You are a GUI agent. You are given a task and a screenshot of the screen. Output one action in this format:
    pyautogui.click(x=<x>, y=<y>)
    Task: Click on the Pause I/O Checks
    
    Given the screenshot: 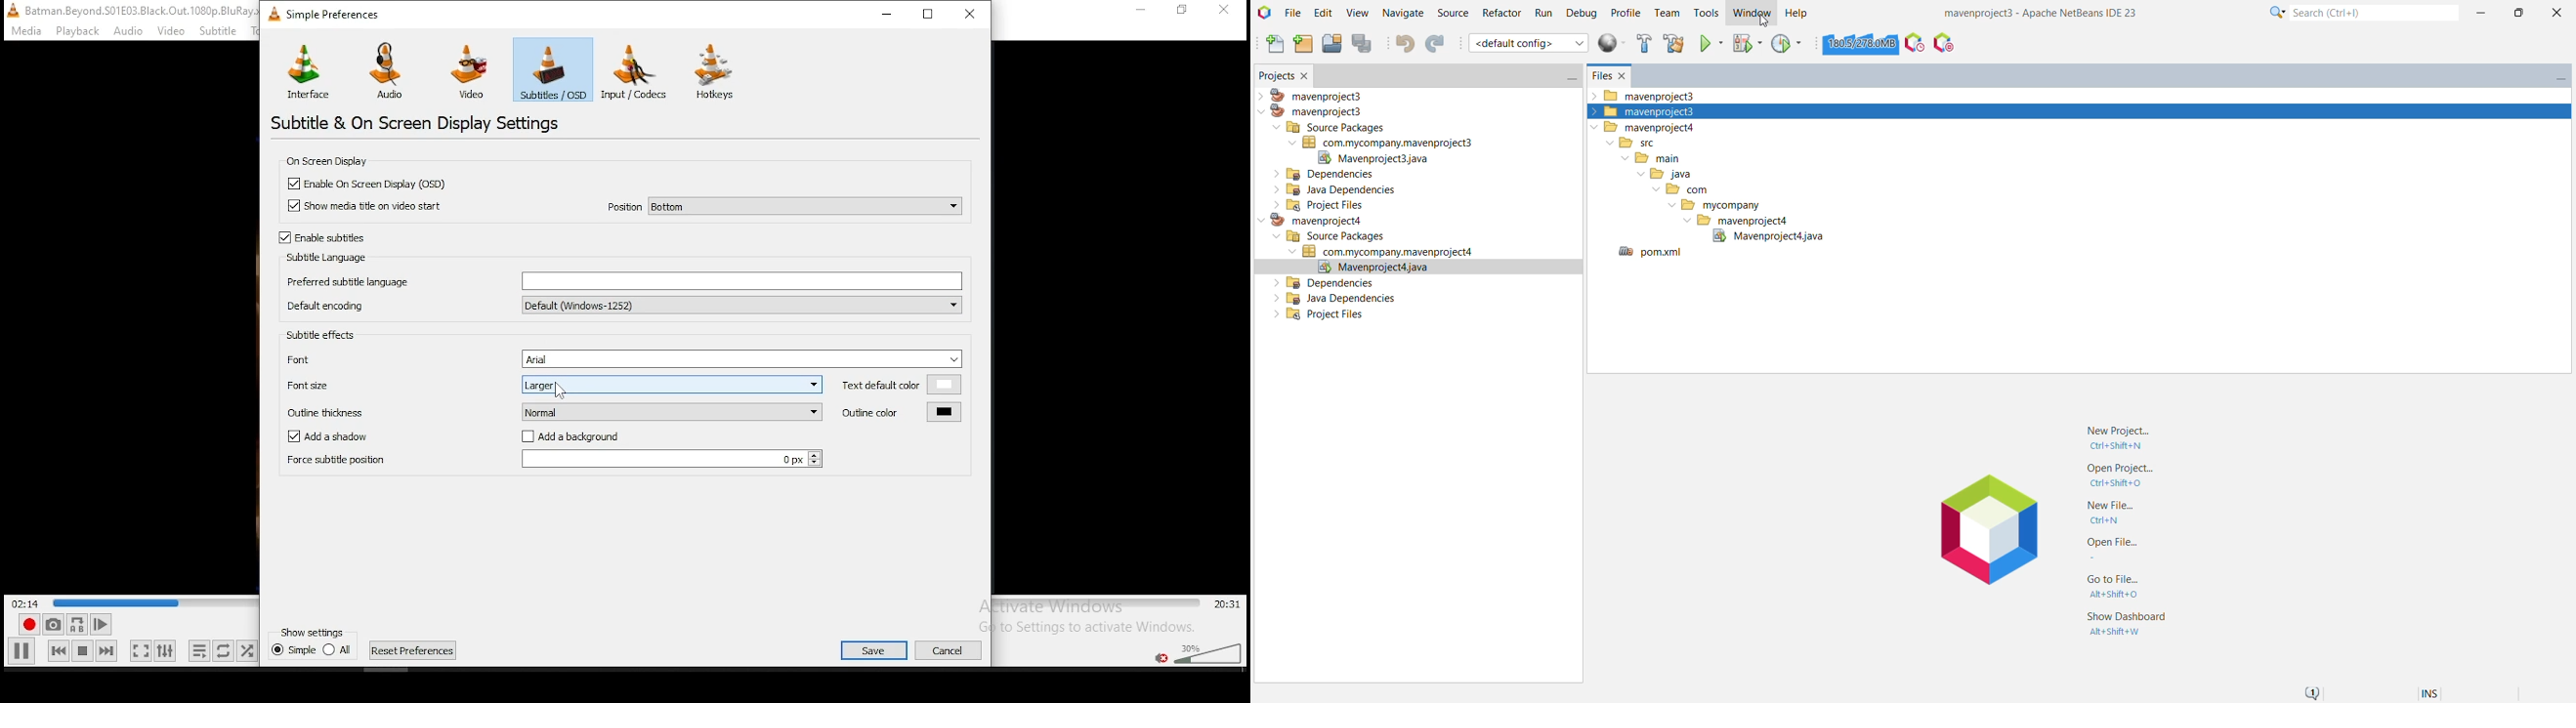 What is the action you would take?
    pyautogui.click(x=1945, y=44)
    